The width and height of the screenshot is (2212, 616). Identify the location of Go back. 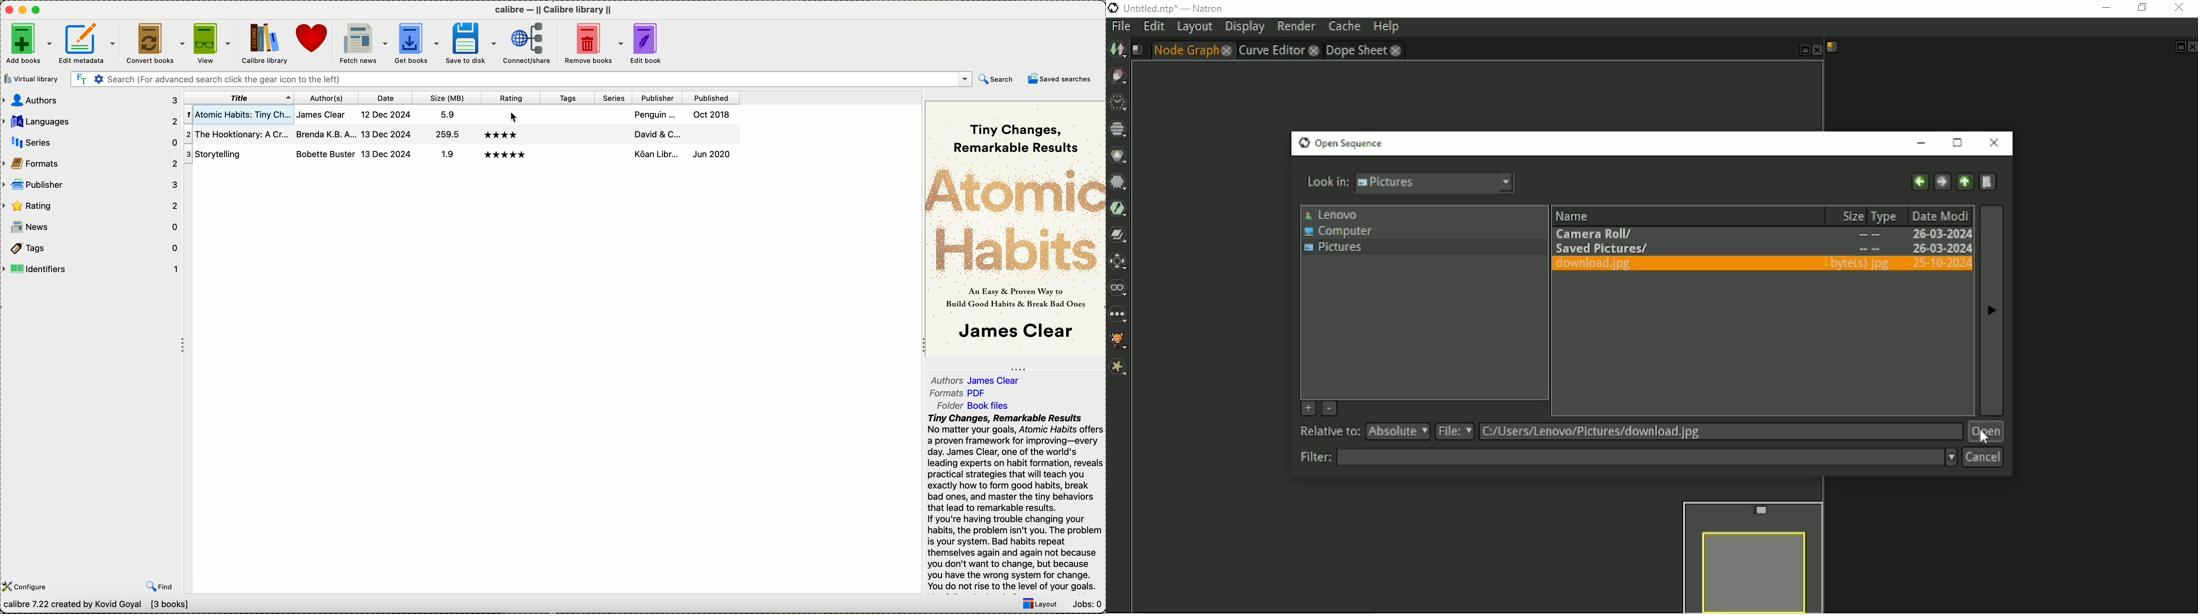
(1918, 182).